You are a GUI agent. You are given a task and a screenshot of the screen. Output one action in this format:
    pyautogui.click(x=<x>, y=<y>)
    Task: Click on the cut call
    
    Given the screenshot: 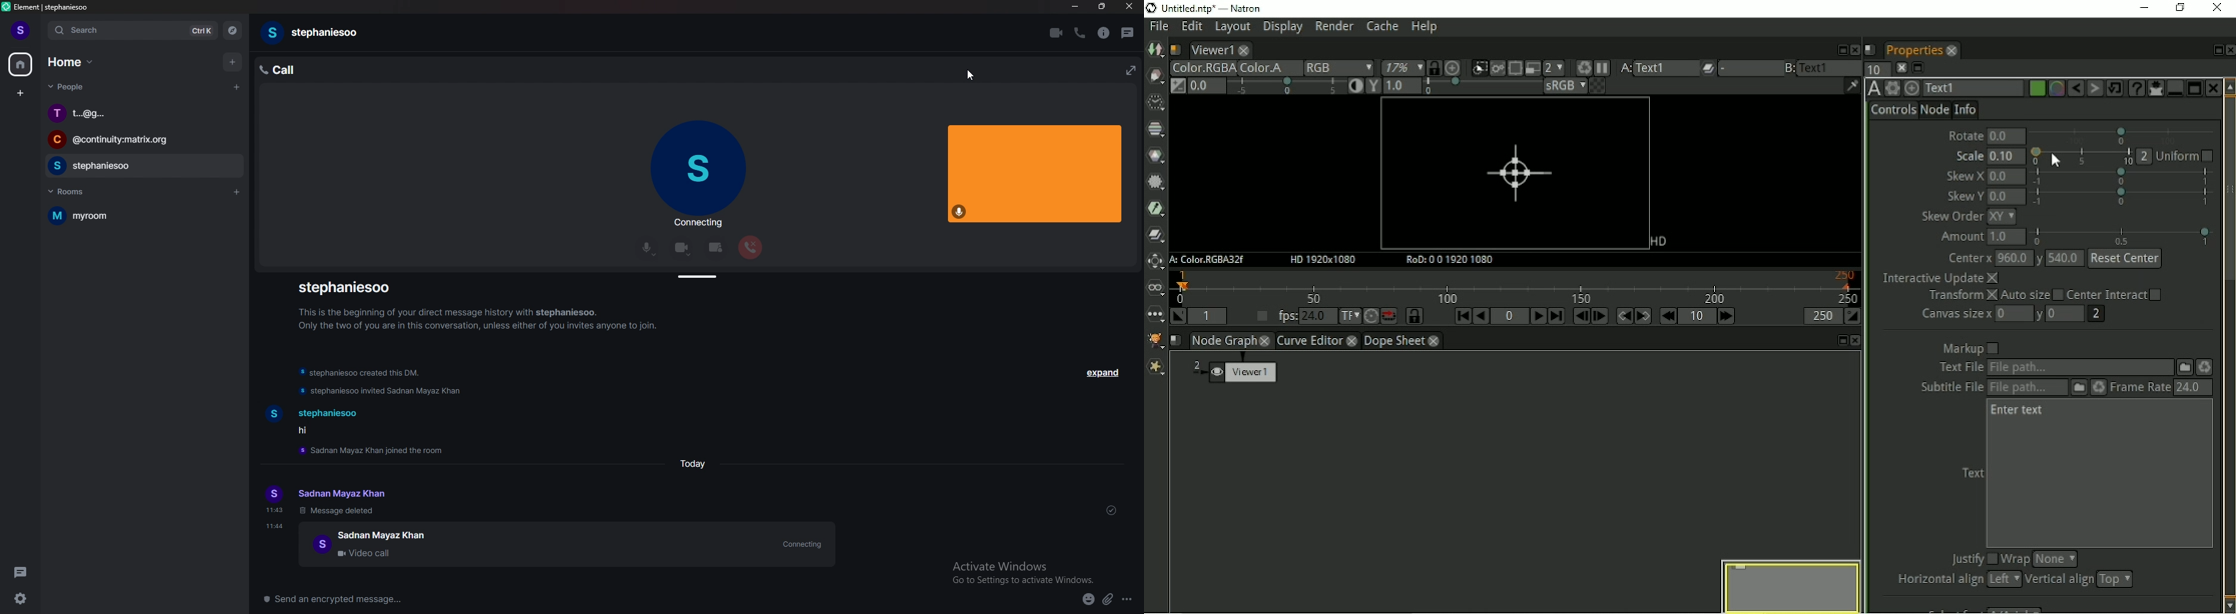 What is the action you would take?
    pyautogui.click(x=750, y=247)
    